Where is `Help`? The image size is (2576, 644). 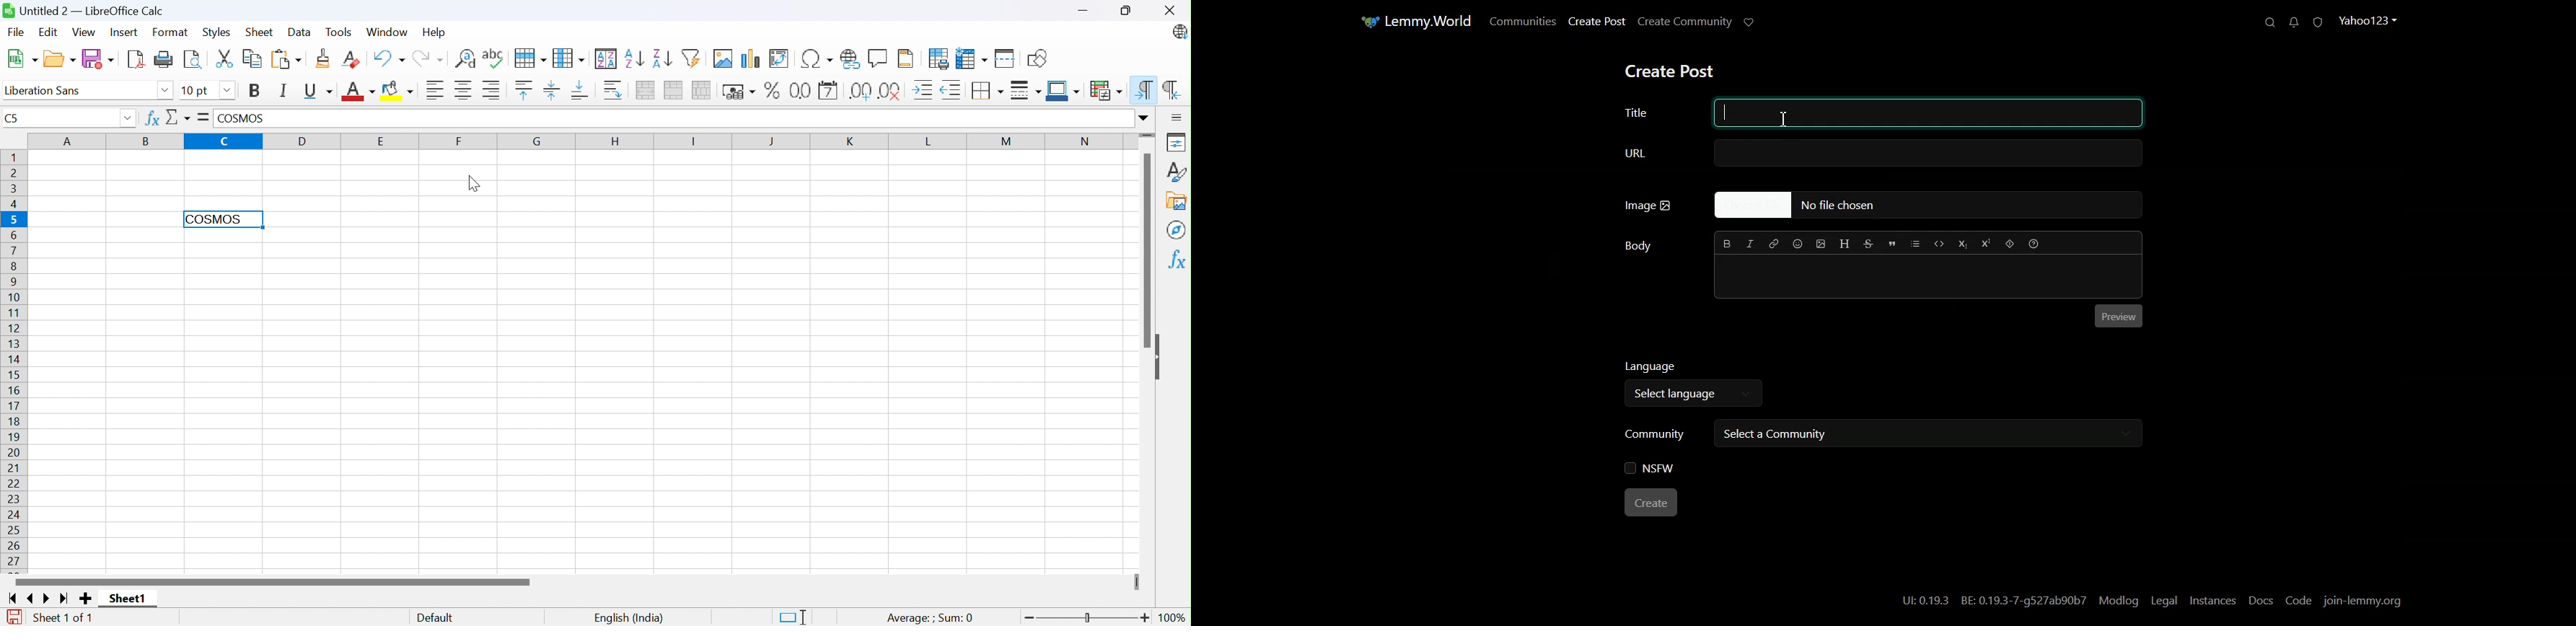 Help is located at coordinates (435, 33).